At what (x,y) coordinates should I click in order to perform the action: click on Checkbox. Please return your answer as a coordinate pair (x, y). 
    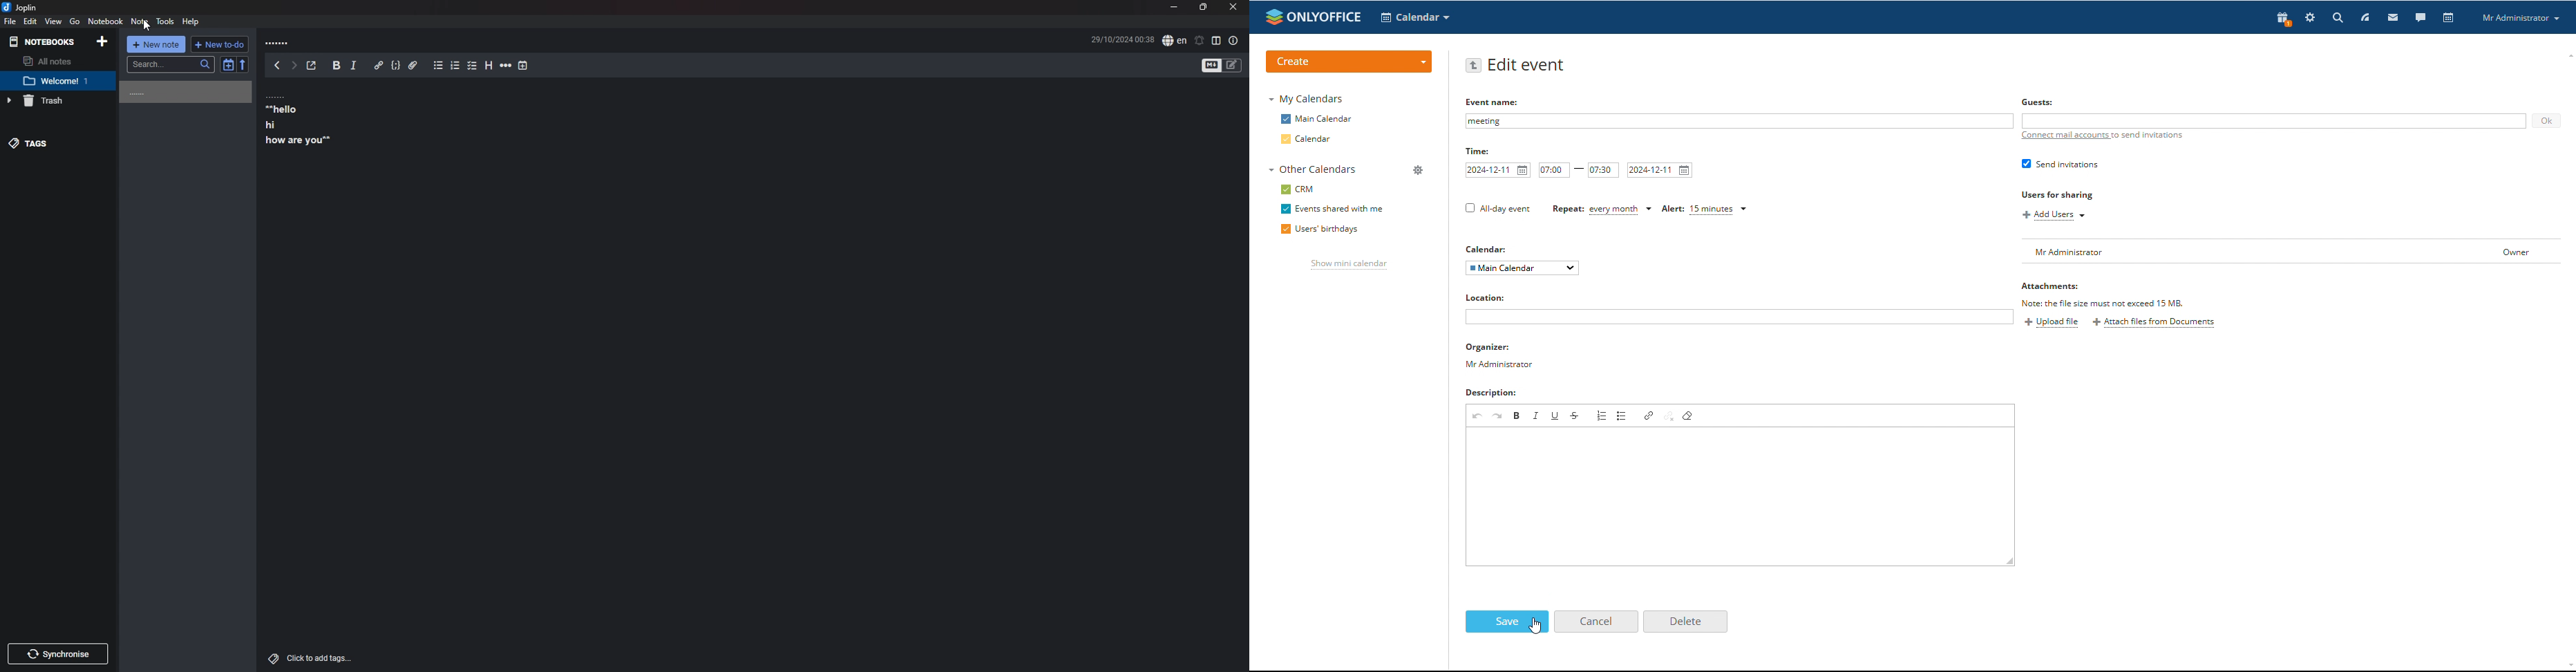
    Looking at the image, I should click on (472, 65).